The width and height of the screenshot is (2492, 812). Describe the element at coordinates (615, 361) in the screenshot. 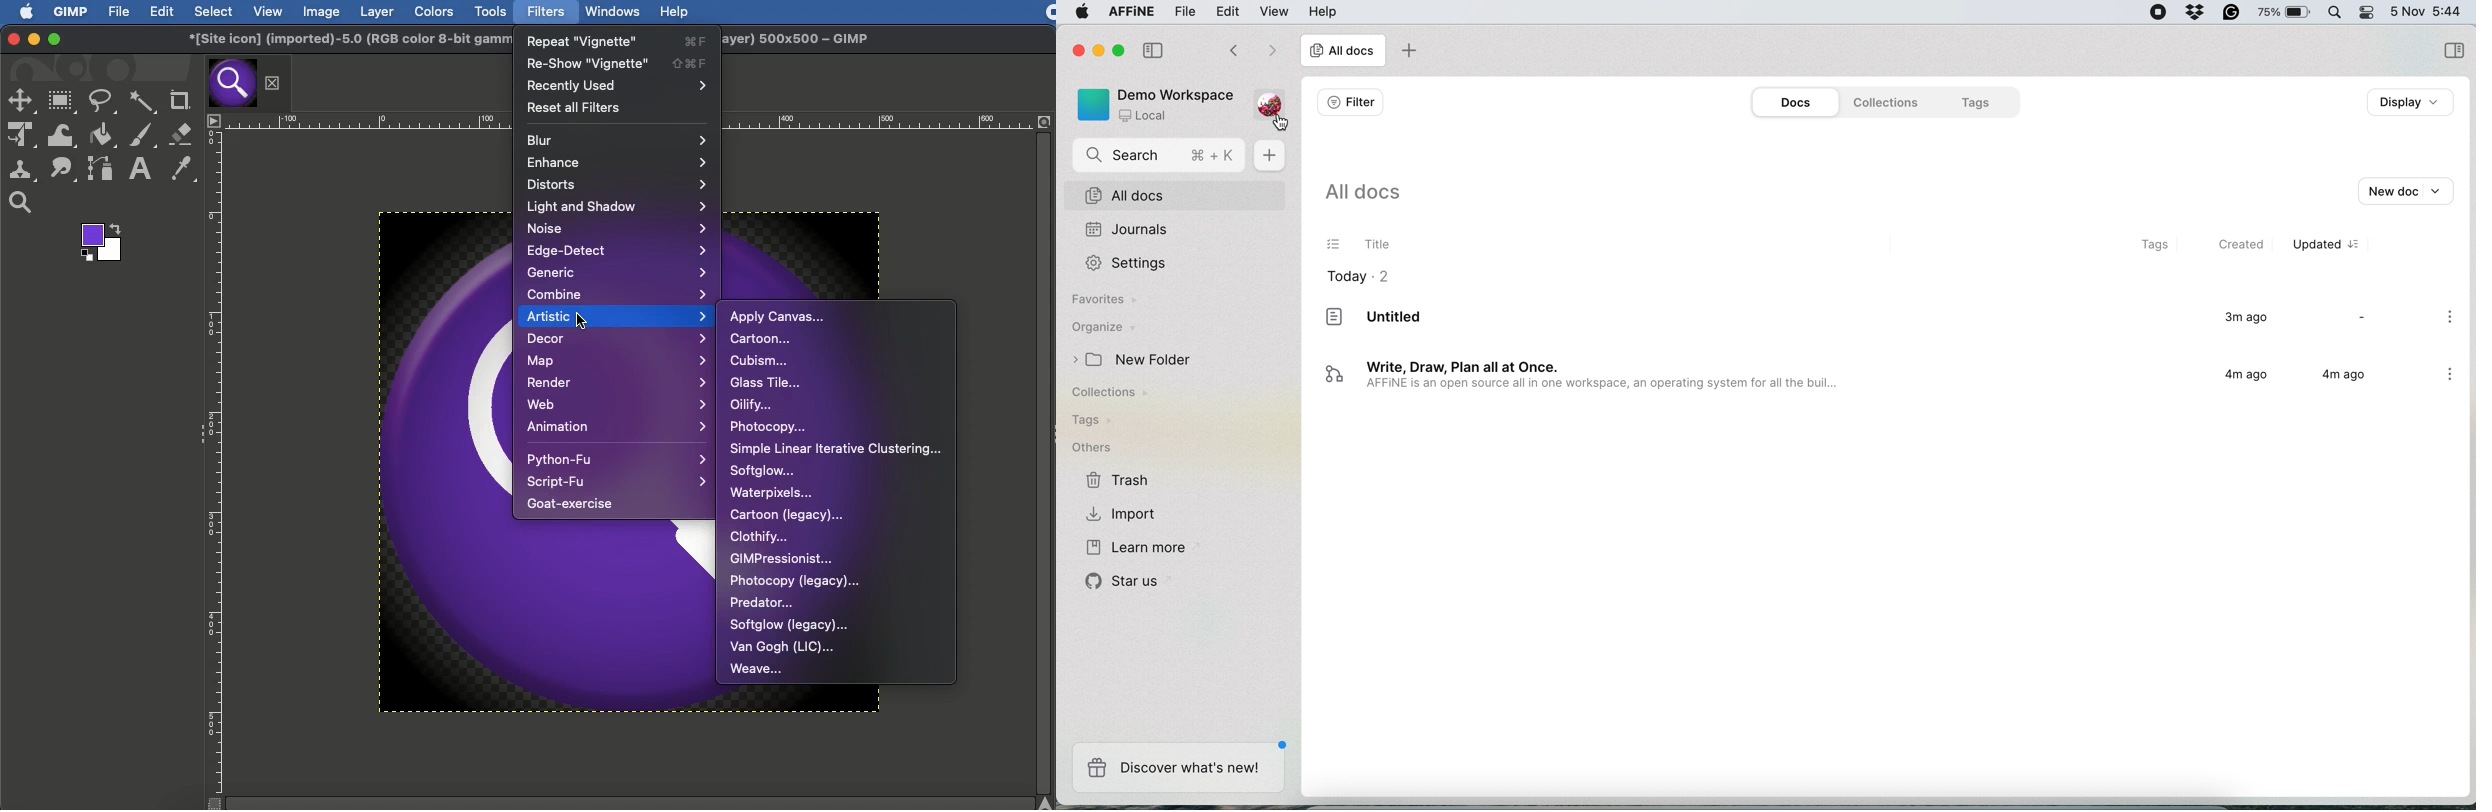

I see `Map` at that location.